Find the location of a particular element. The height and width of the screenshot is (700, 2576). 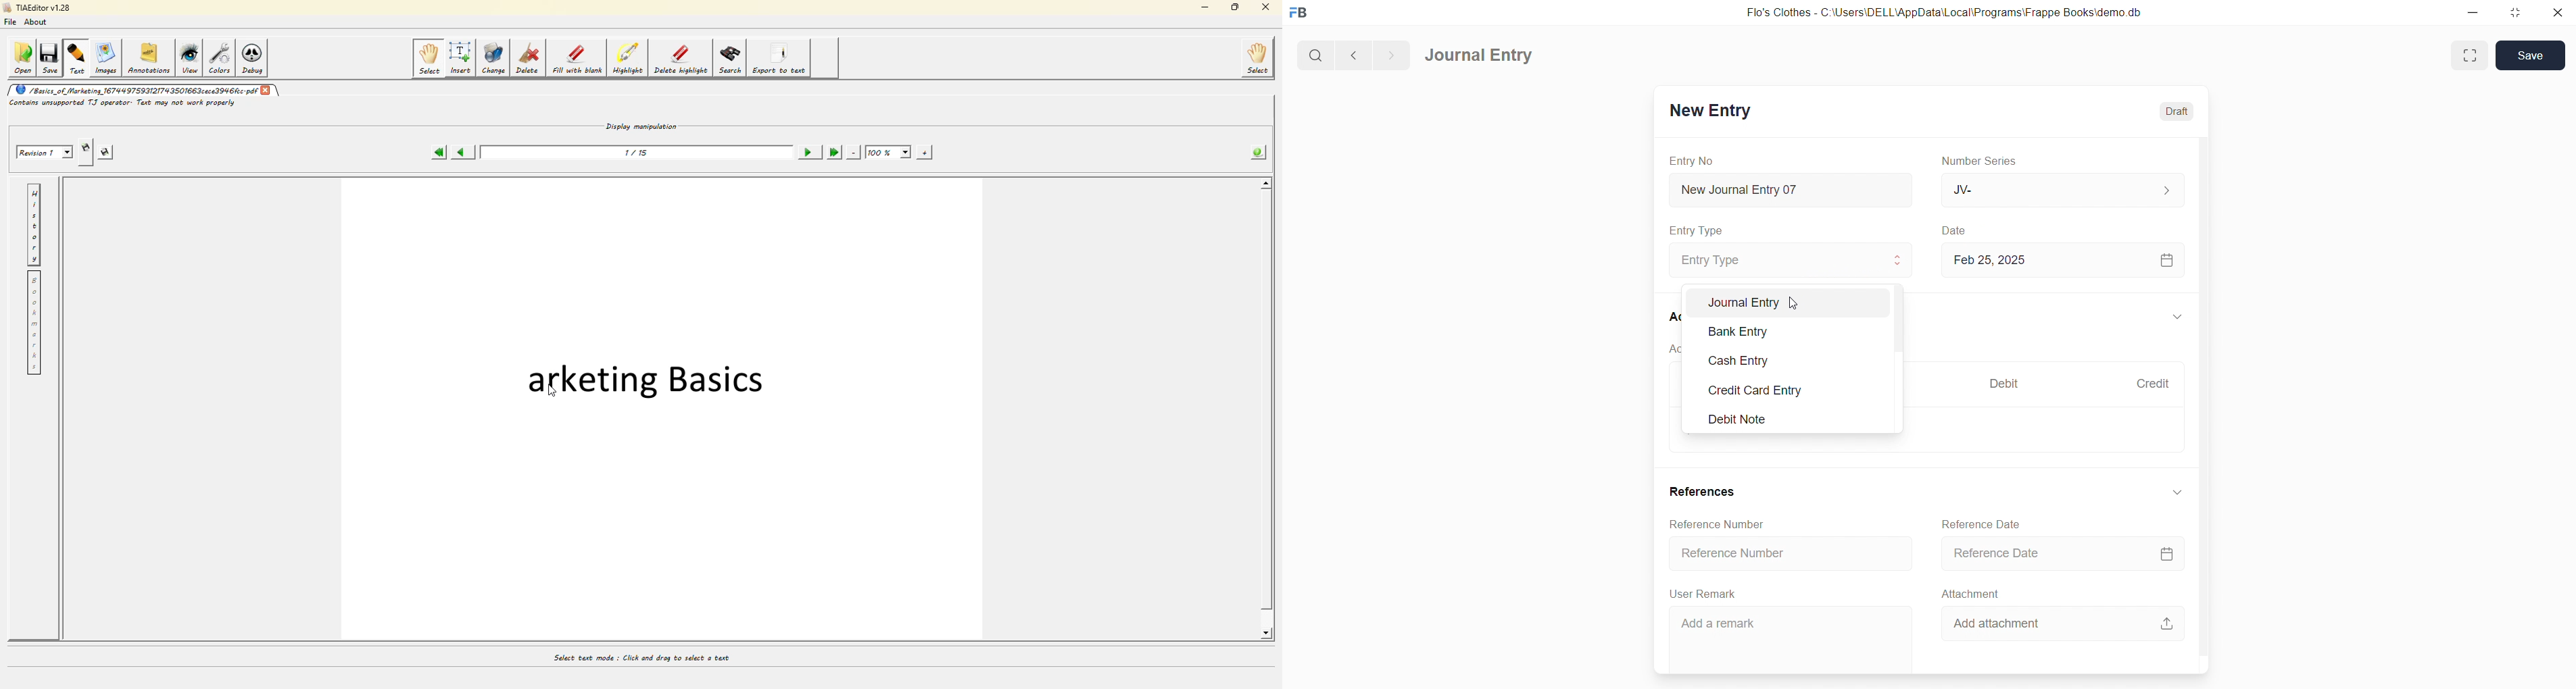

JV- is located at coordinates (2061, 190).